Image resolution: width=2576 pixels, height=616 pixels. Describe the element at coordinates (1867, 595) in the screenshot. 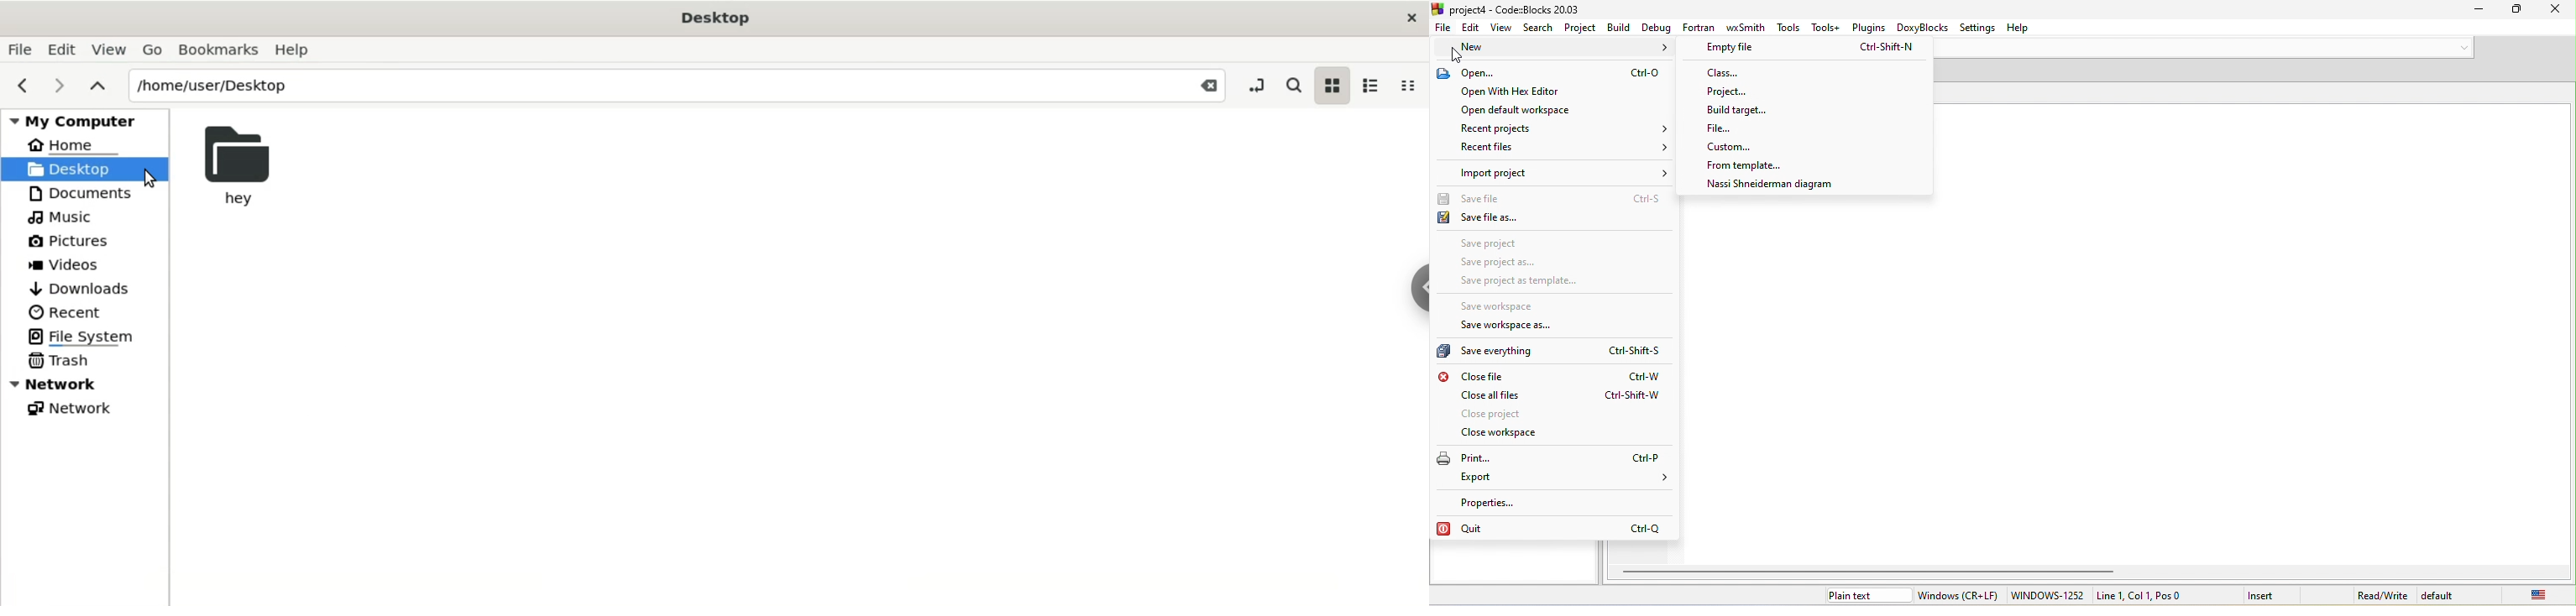

I see `plain text` at that location.